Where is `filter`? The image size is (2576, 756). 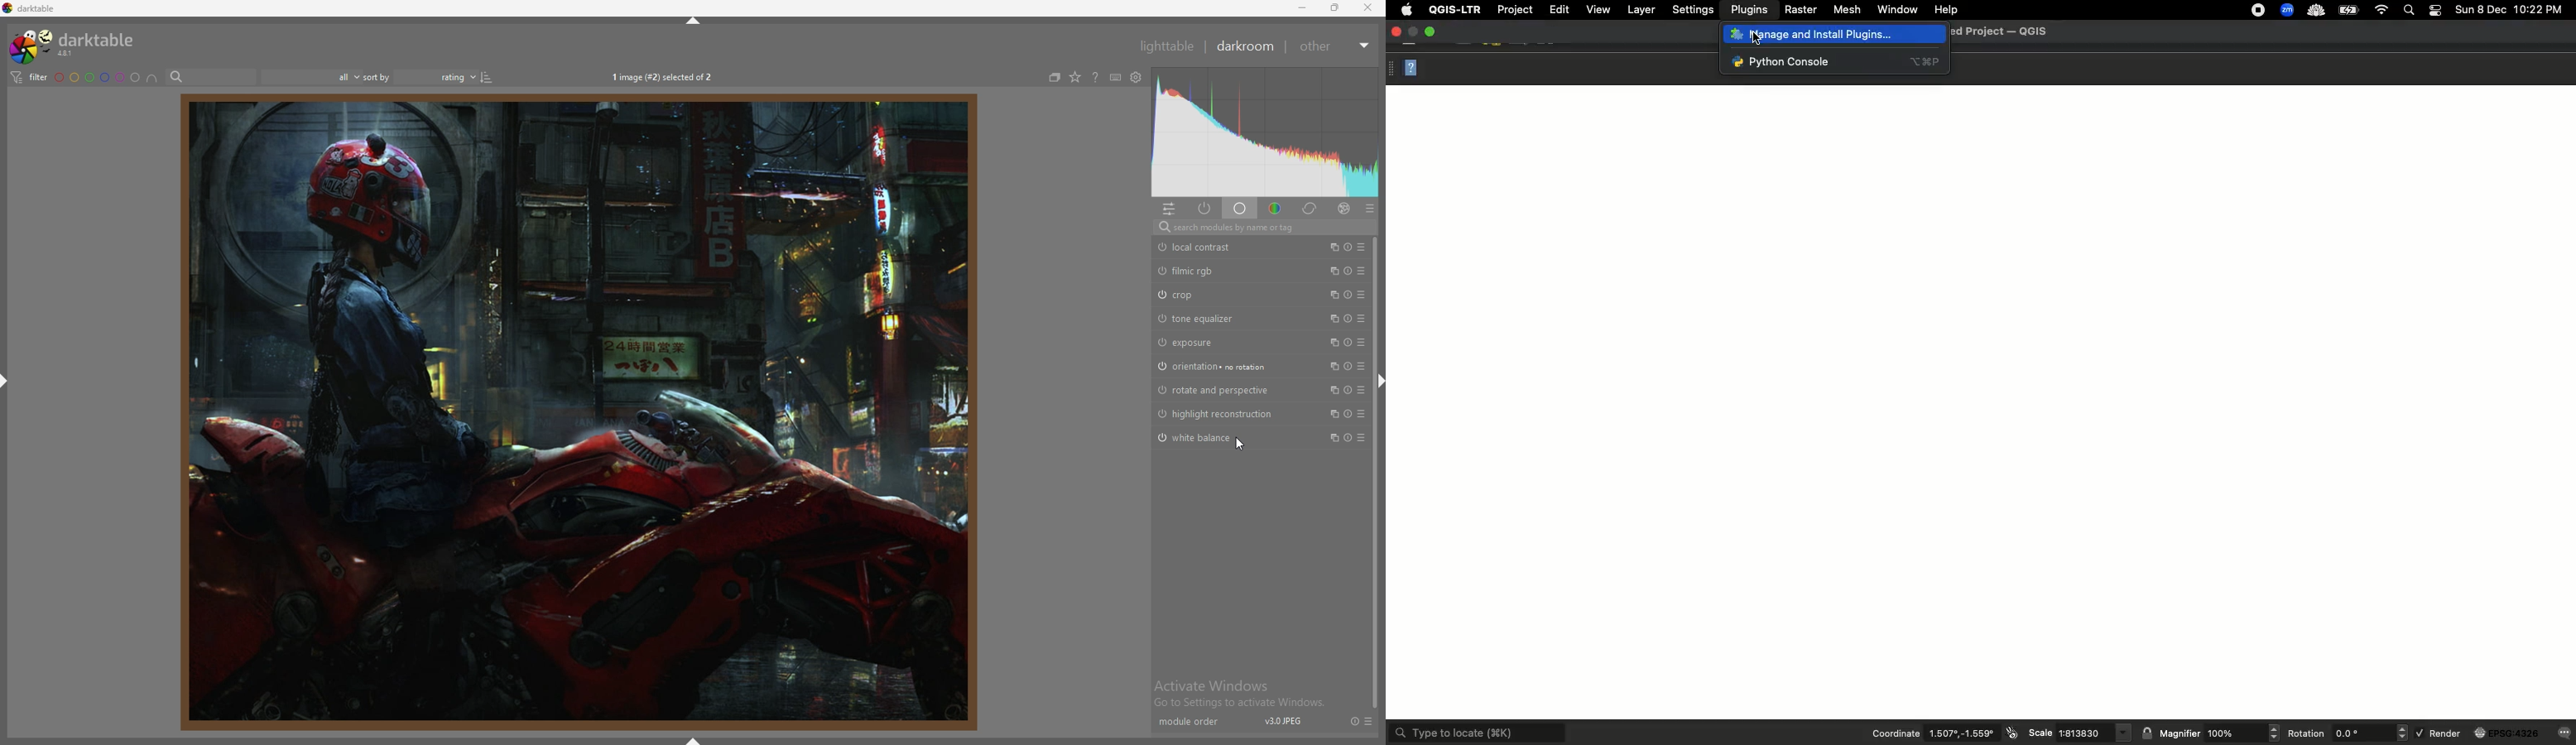 filter is located at coordinates (28, 77).